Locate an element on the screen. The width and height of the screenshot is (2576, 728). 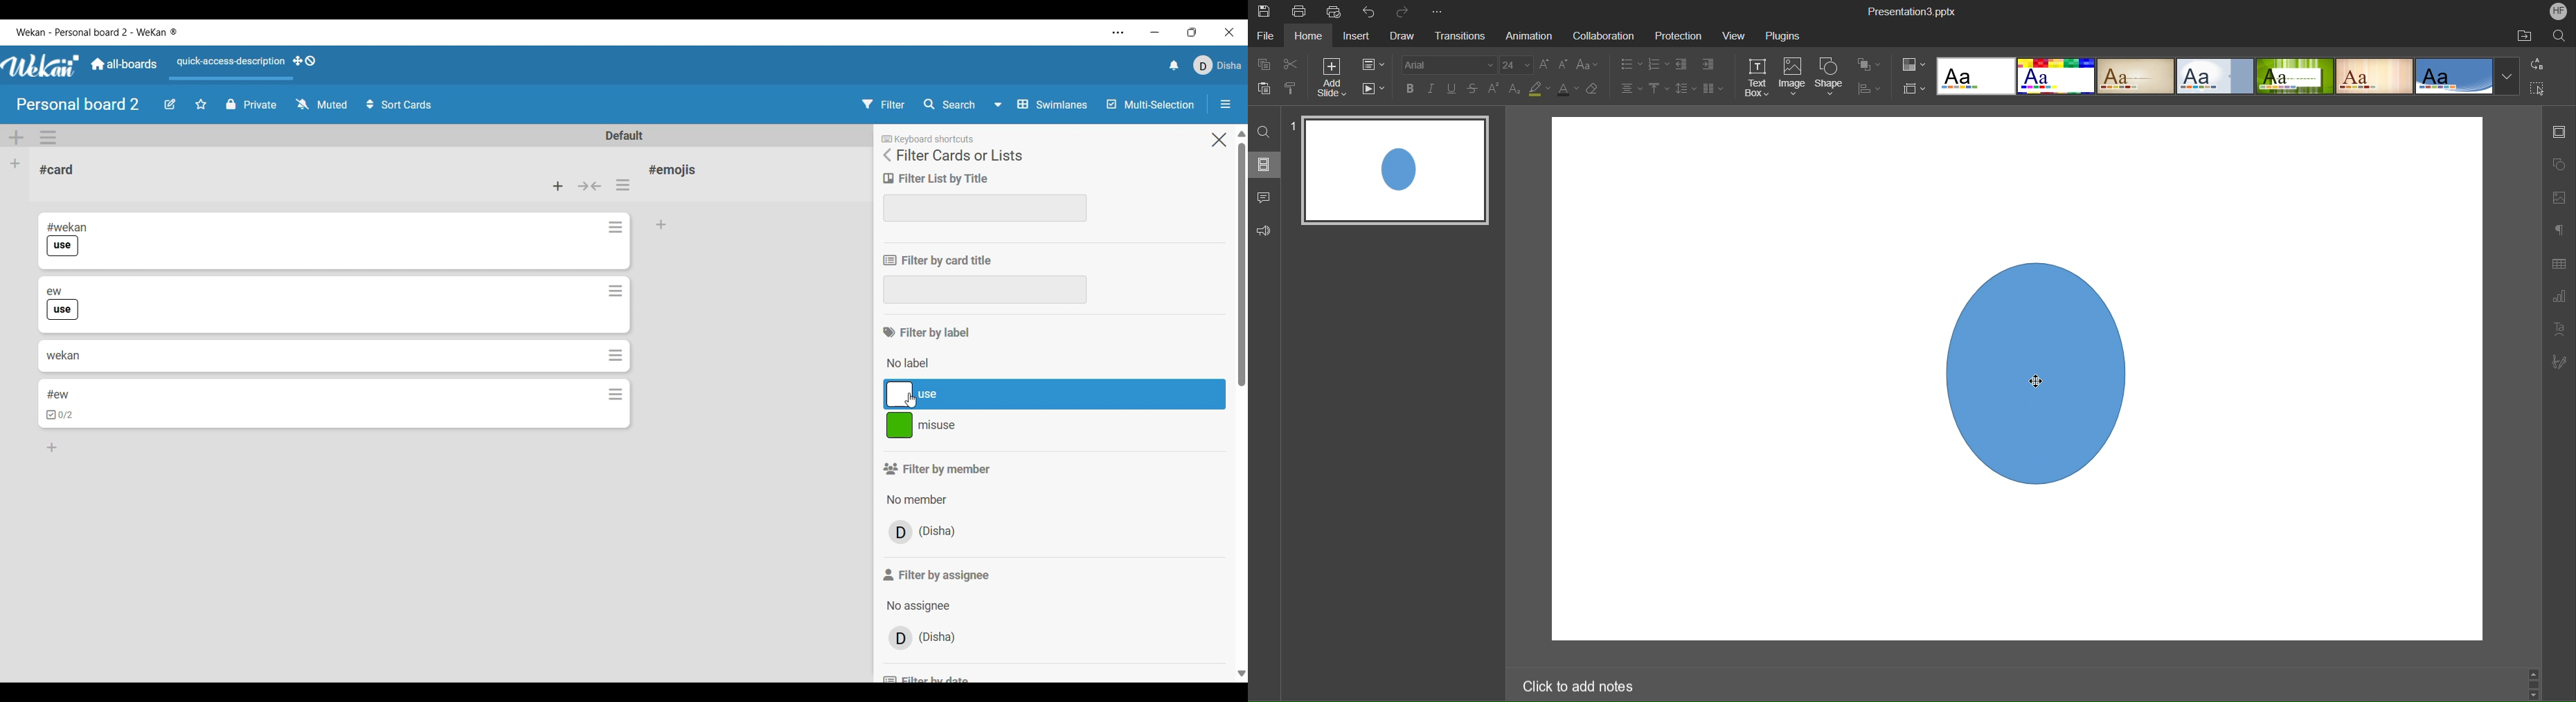
Columns is located at coordinates (1715, 89).